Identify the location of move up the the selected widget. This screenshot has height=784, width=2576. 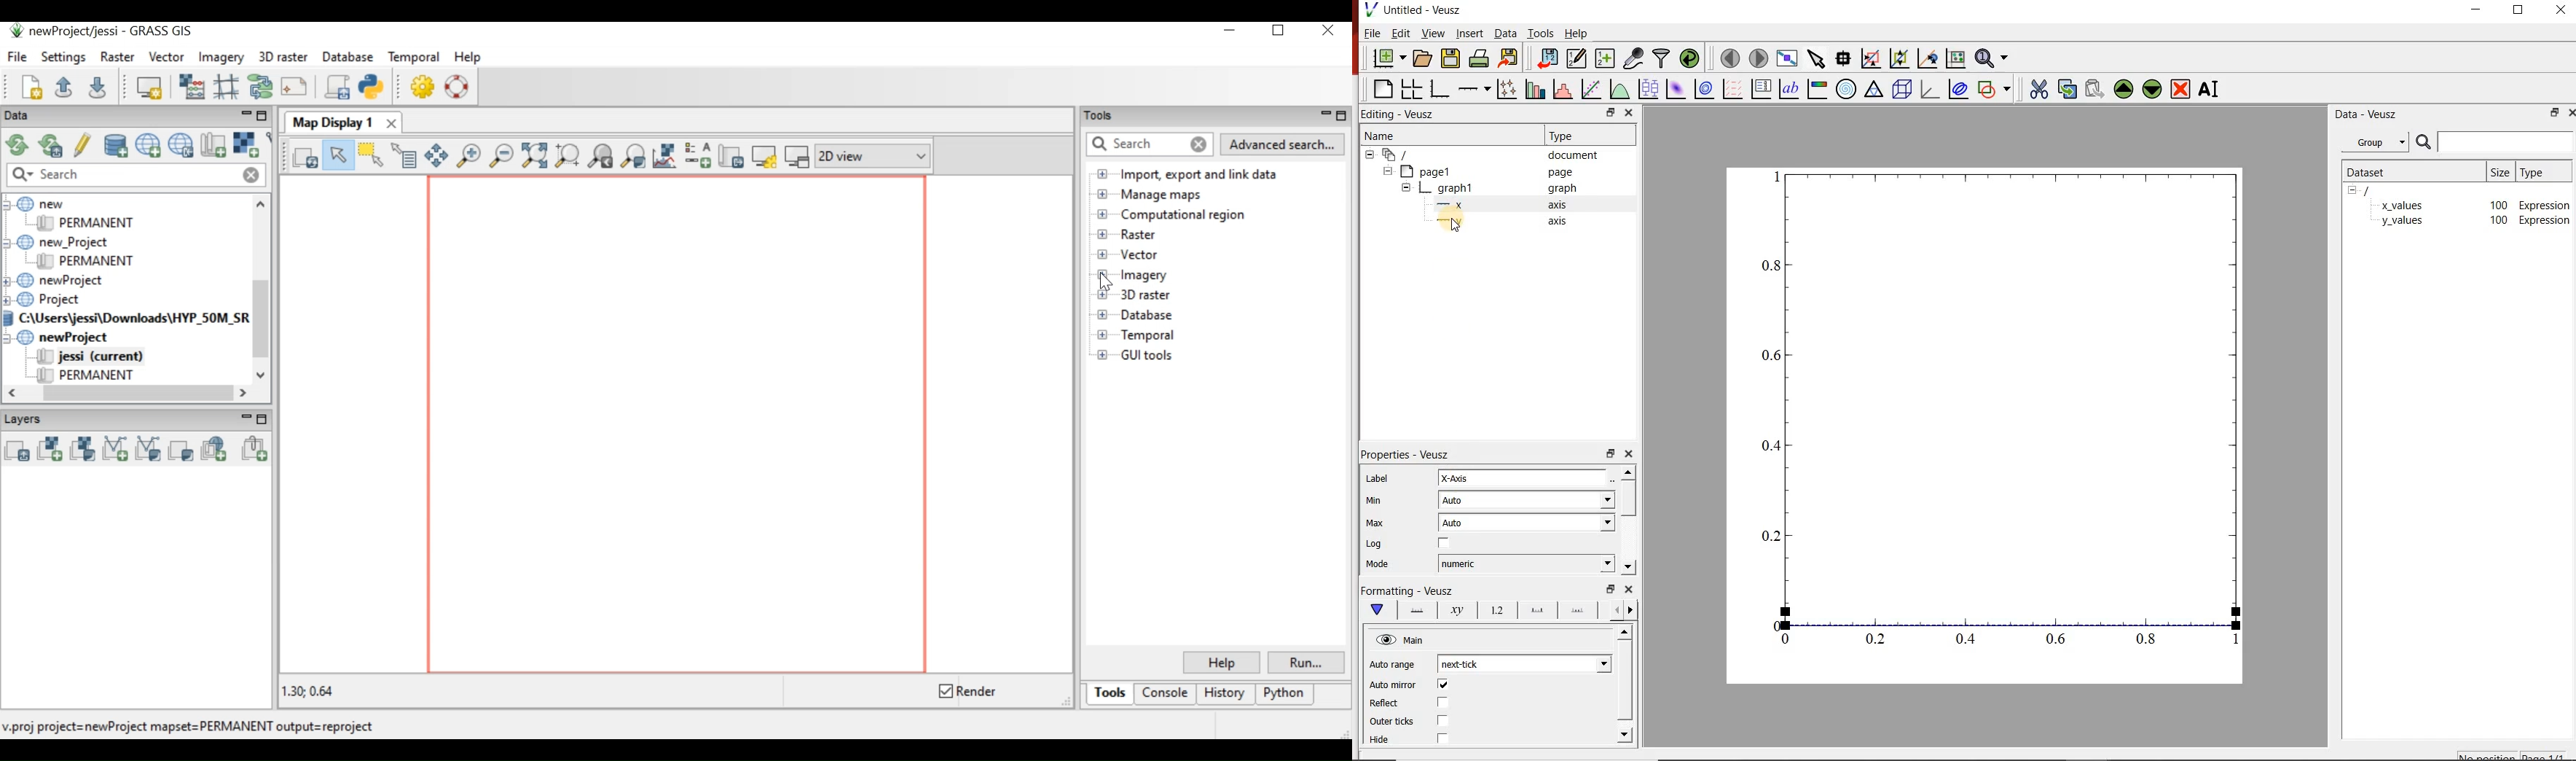
(2121, 90).